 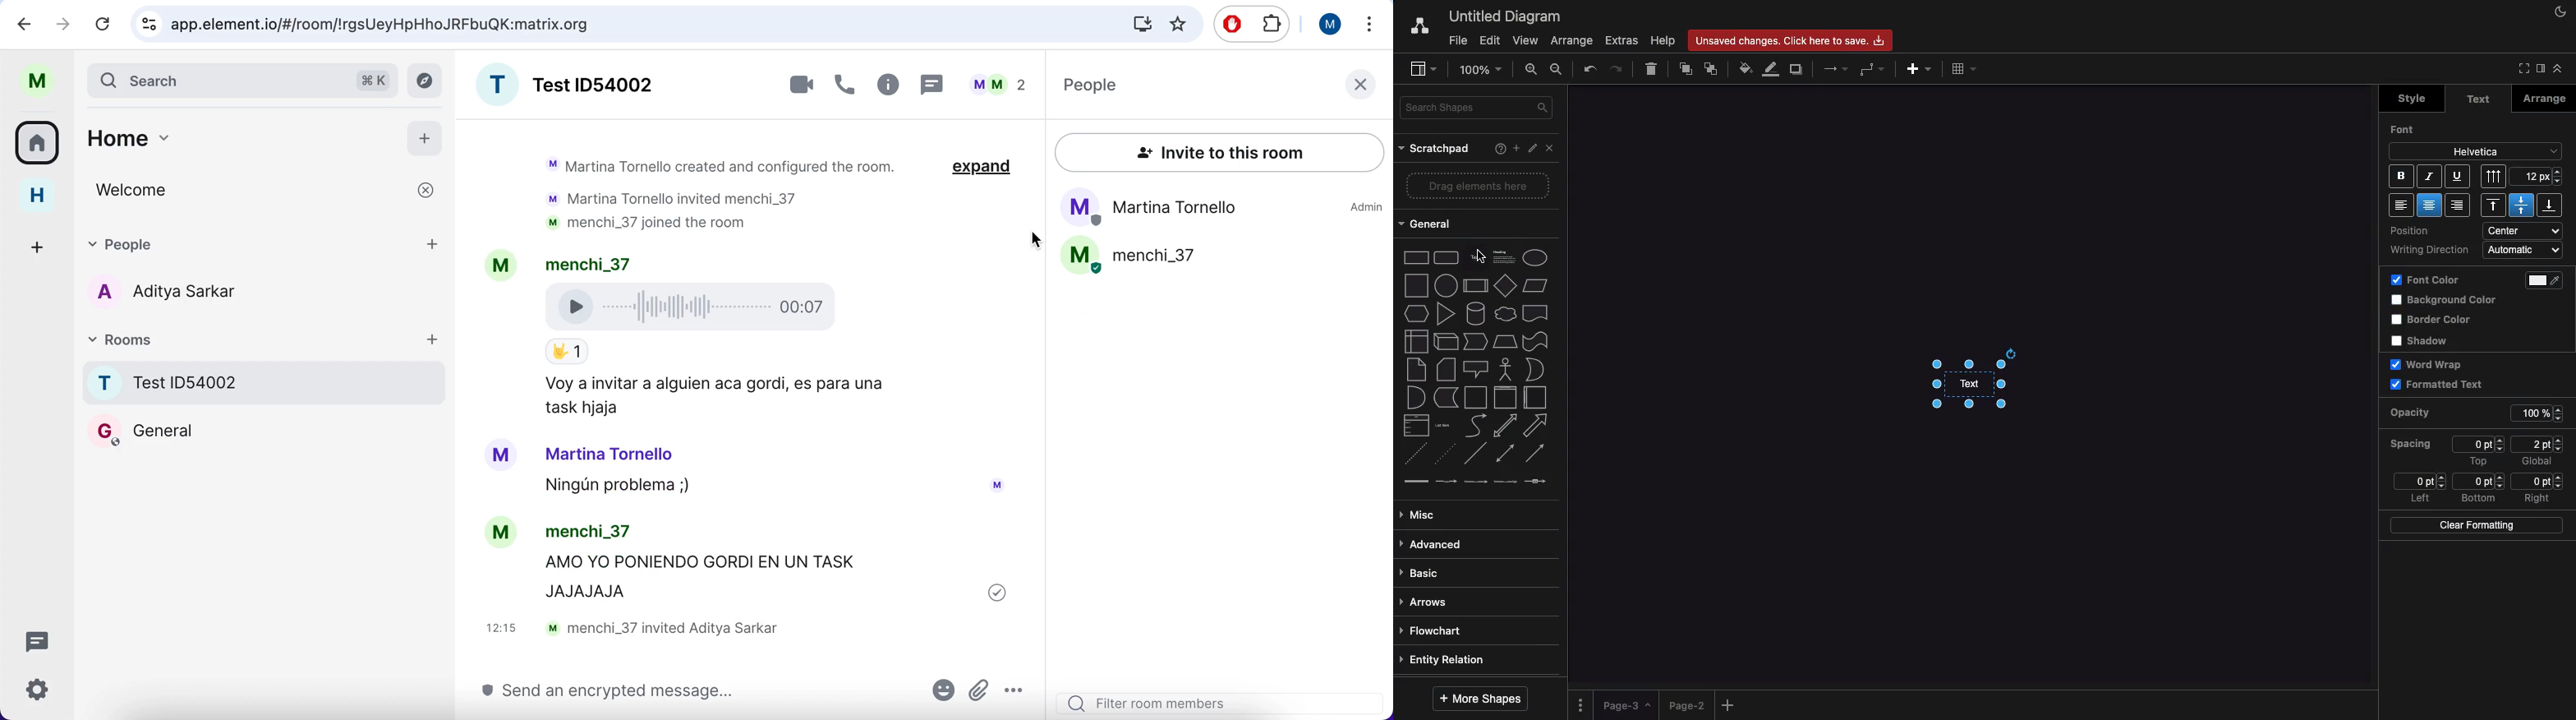 I want to click on search filter, so click(x=1225, y=699).